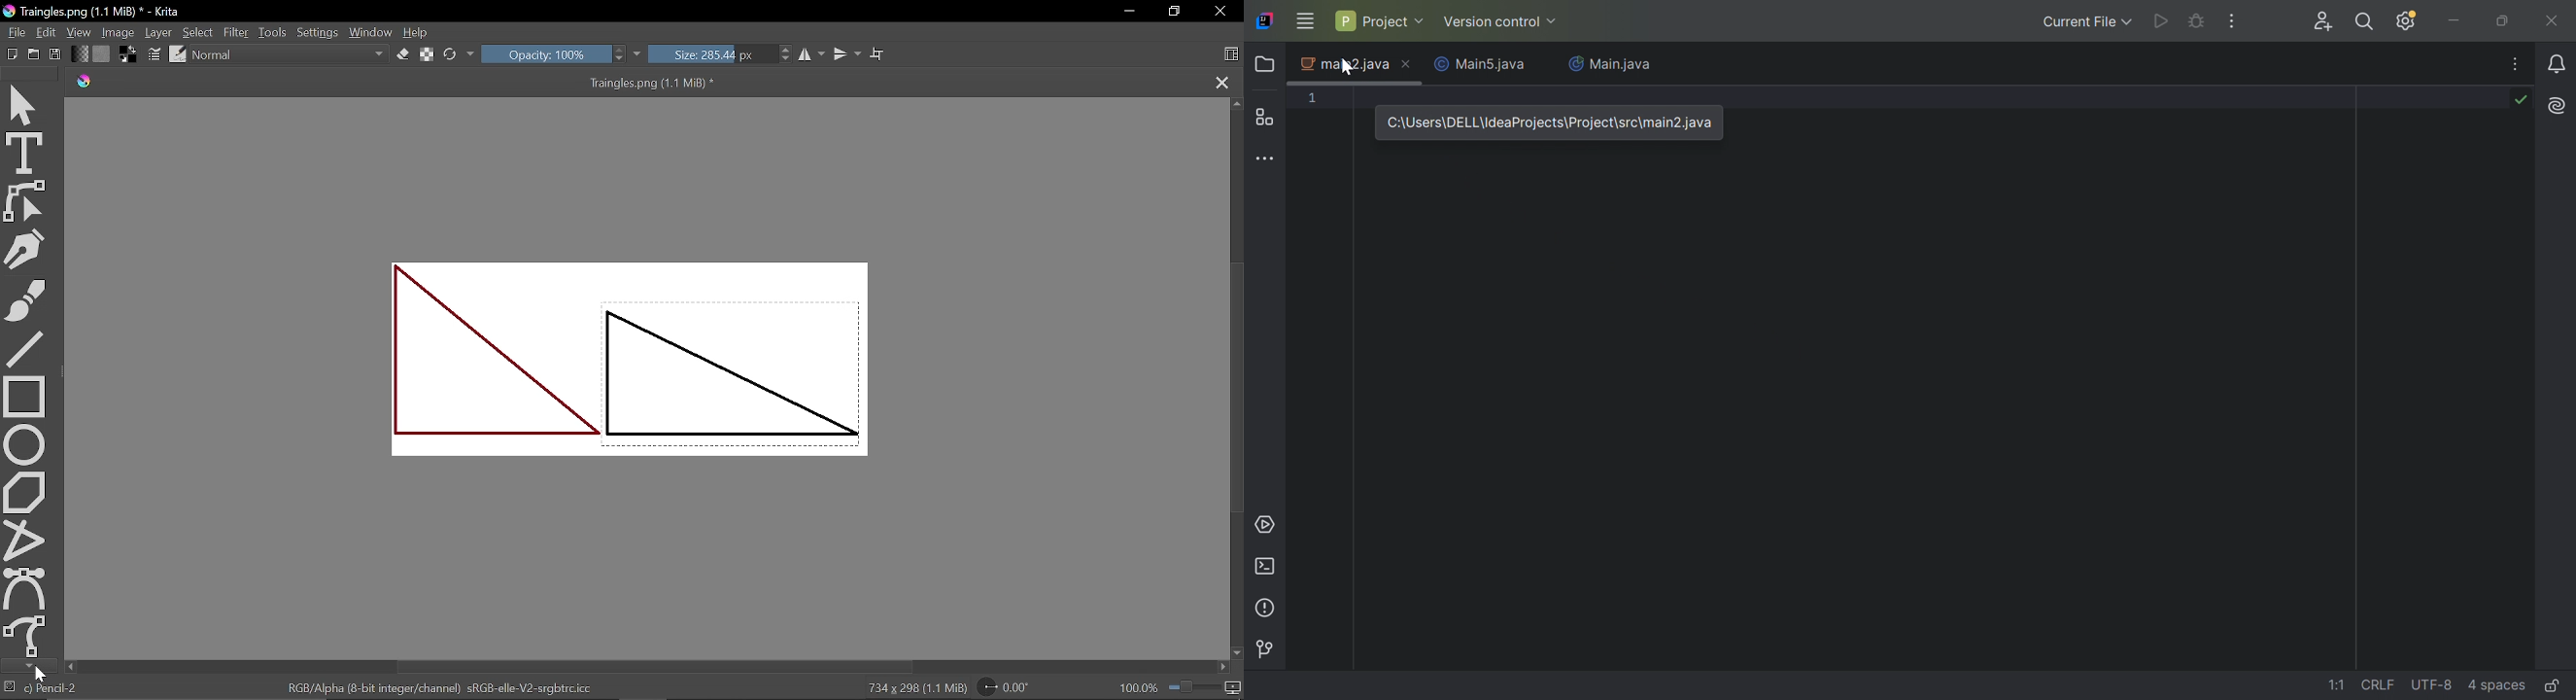 This screenshot has height=700, width=2576. I want to click on Calligraphy, so click(28, 248).